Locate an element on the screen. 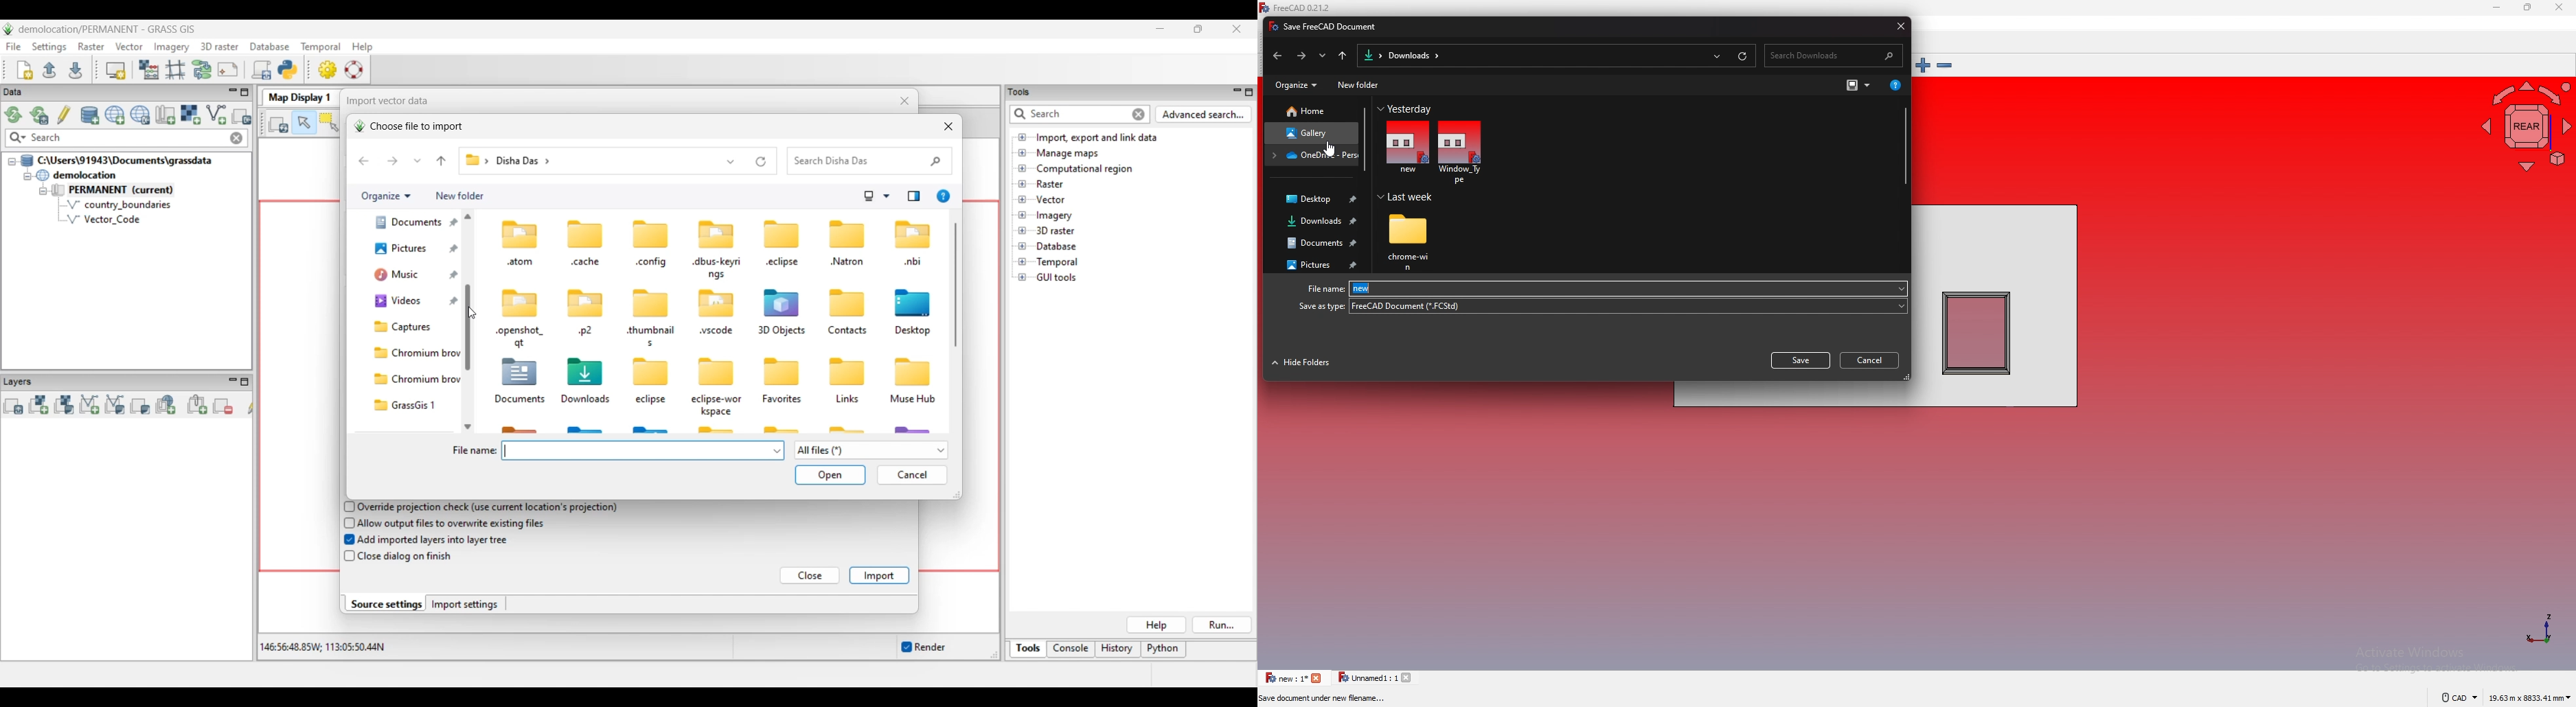 This screenshot has height=728, width=2576. desktop is located at coordinates (1315, 200).